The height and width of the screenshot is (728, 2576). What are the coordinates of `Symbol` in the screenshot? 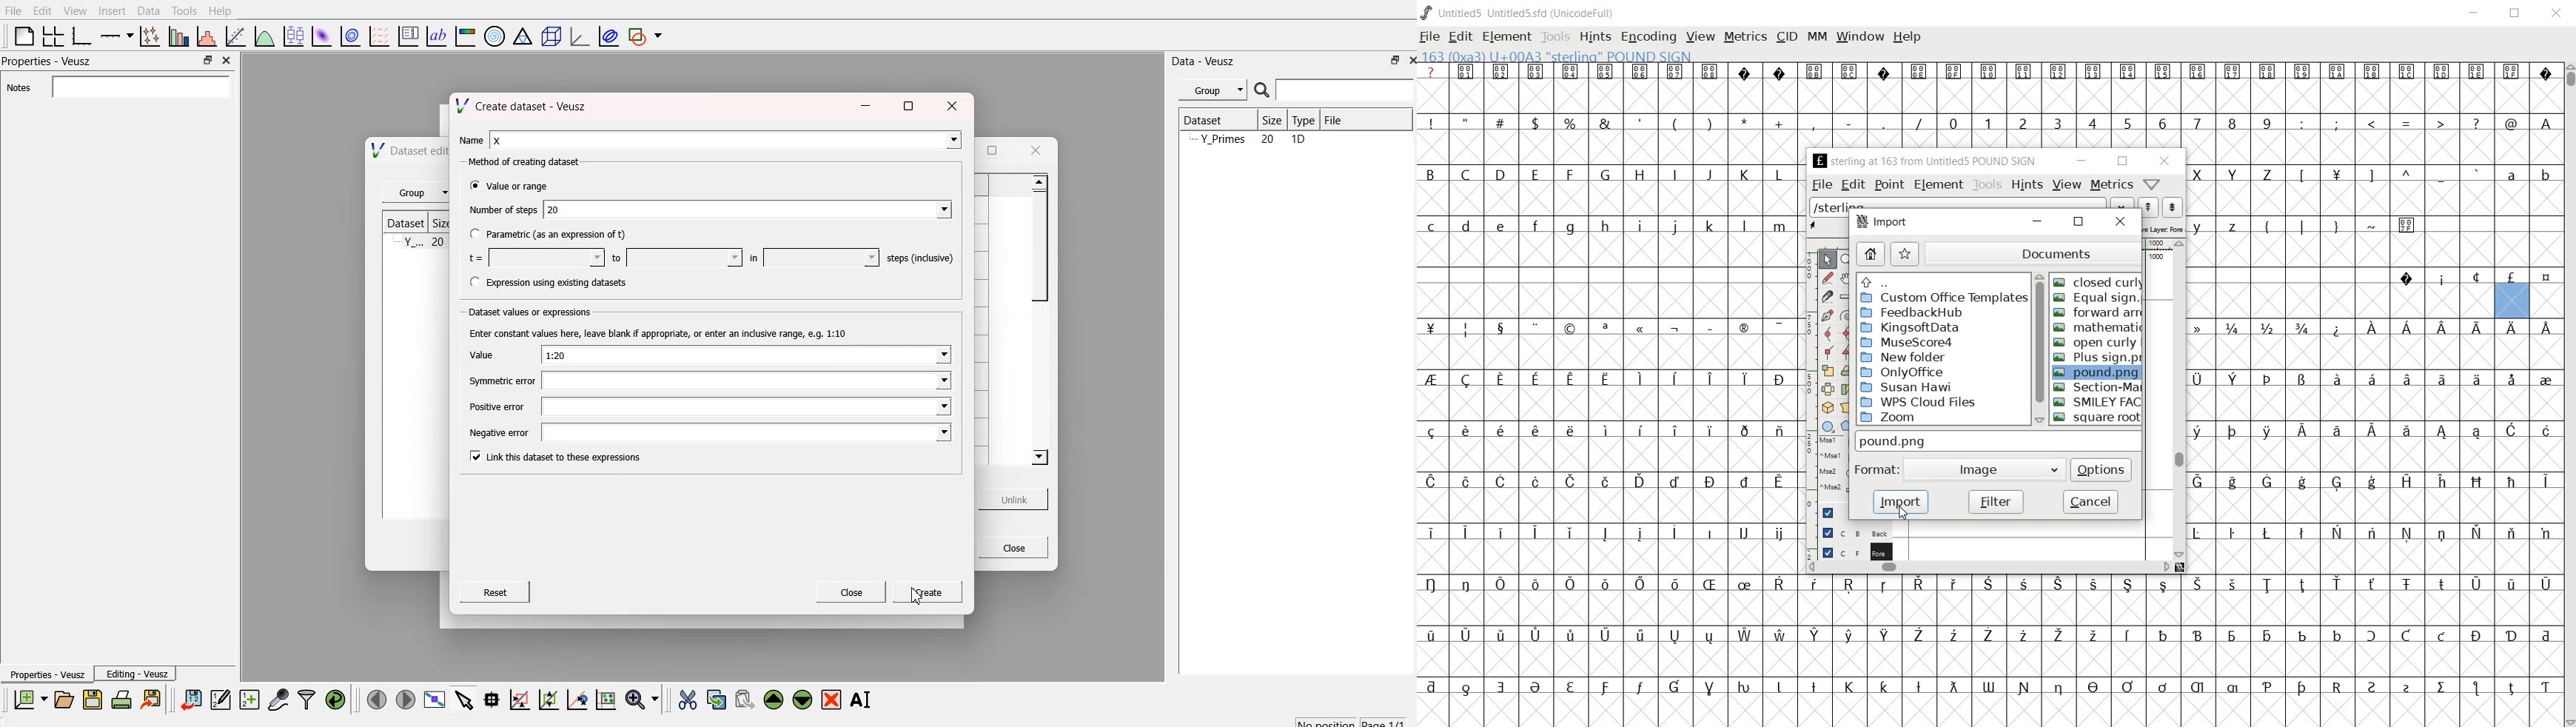 It's located at (1499, 327).